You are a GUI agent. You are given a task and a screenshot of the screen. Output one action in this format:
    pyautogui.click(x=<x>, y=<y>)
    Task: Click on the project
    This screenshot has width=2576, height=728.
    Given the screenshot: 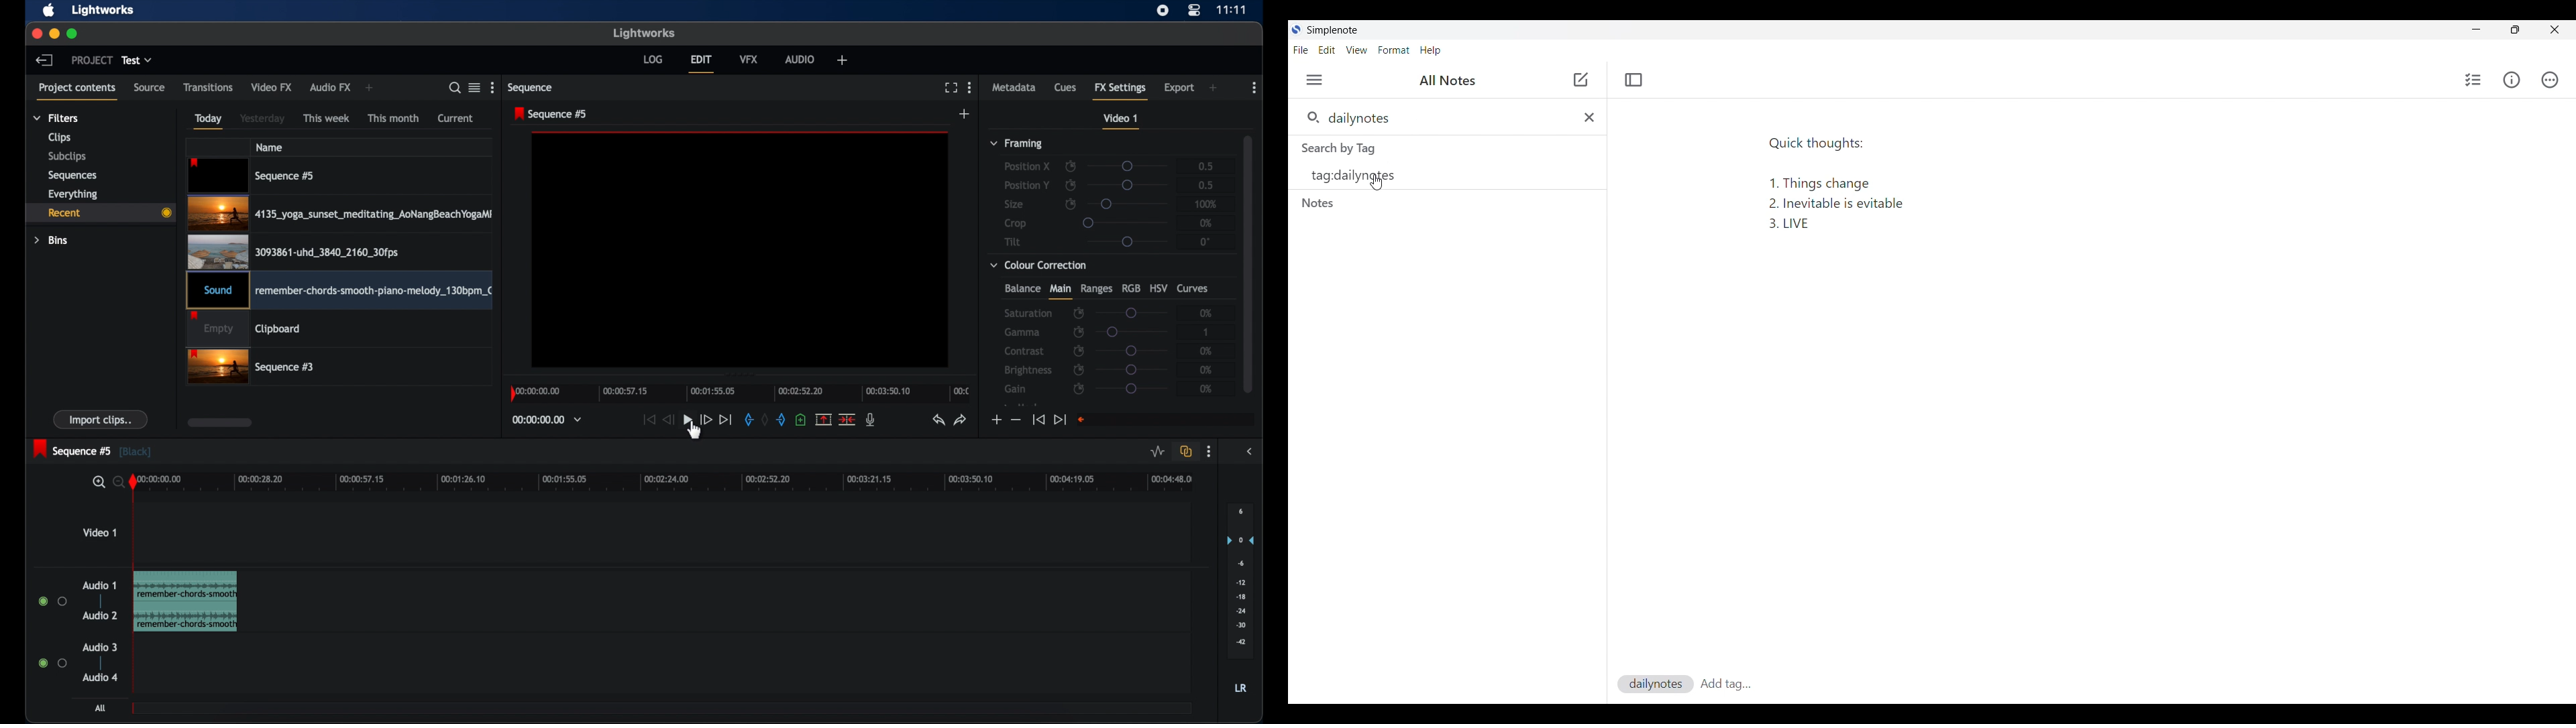 What is the action you would take?
    pyautogui.click(x=91, y=60)
    